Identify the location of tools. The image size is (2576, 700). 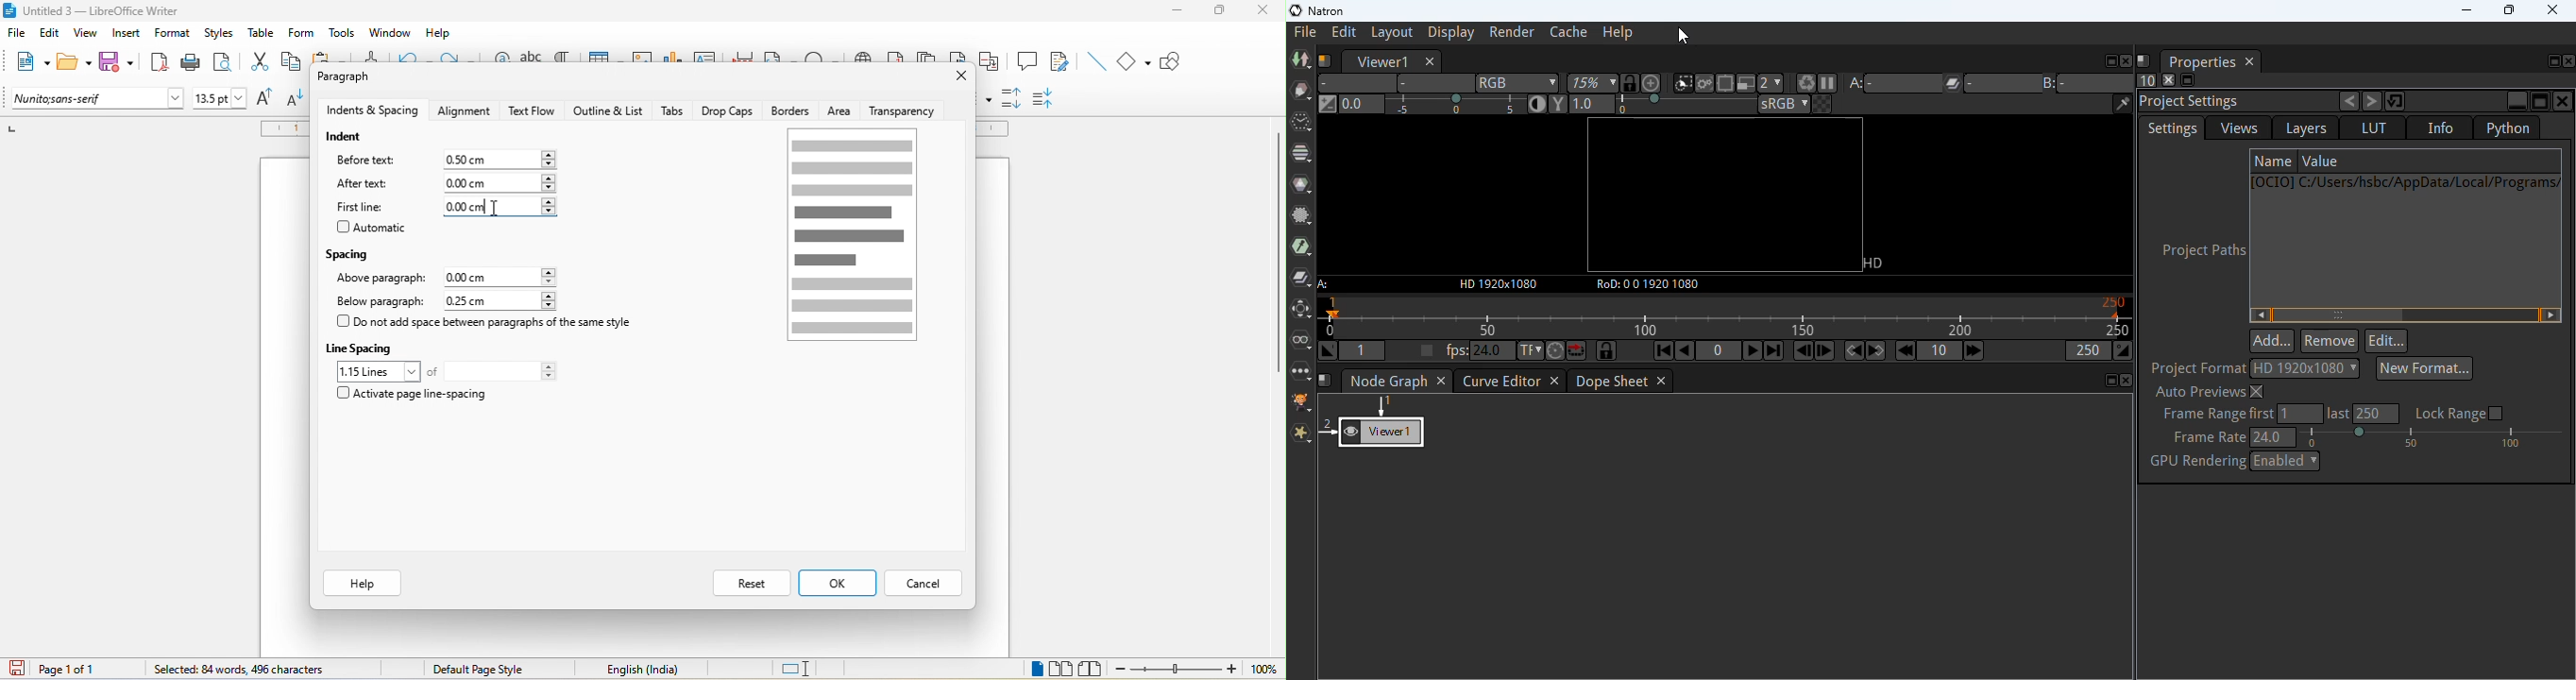
(341, 34).